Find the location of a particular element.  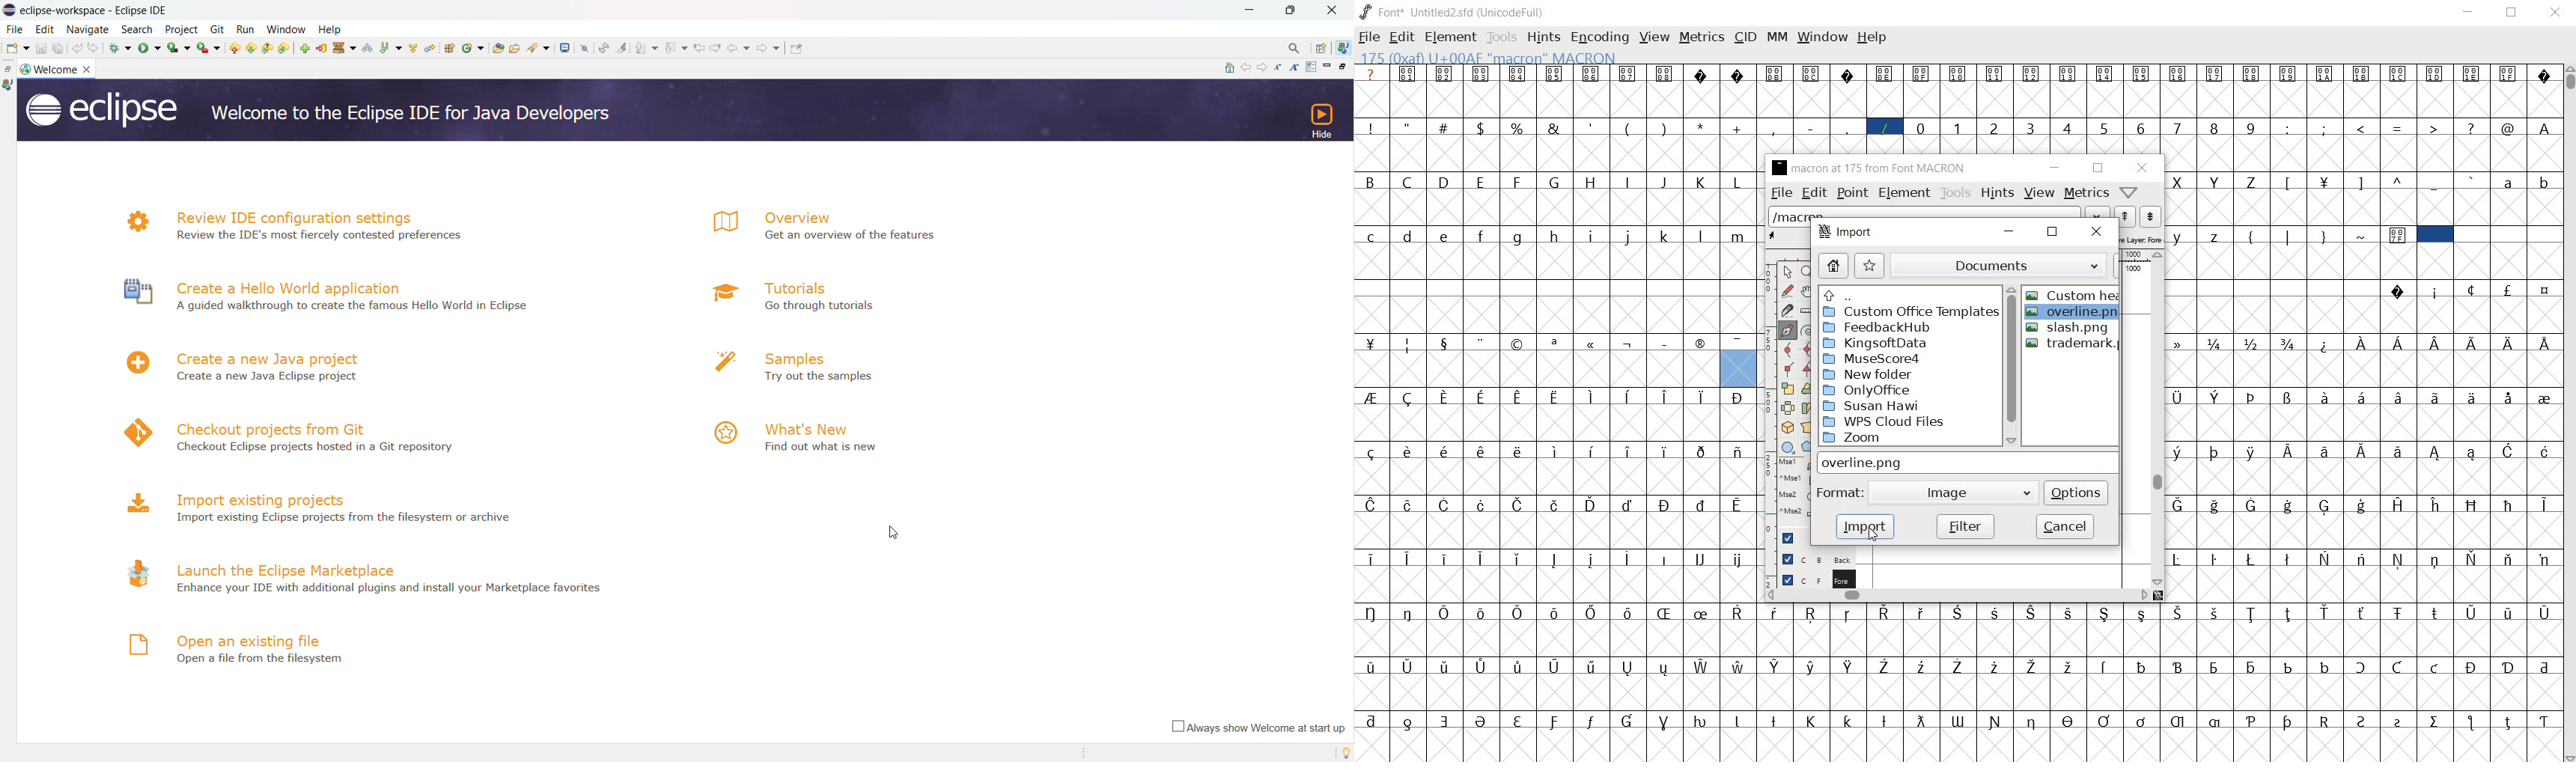

Symbol is located at coordinates (1996, 73).